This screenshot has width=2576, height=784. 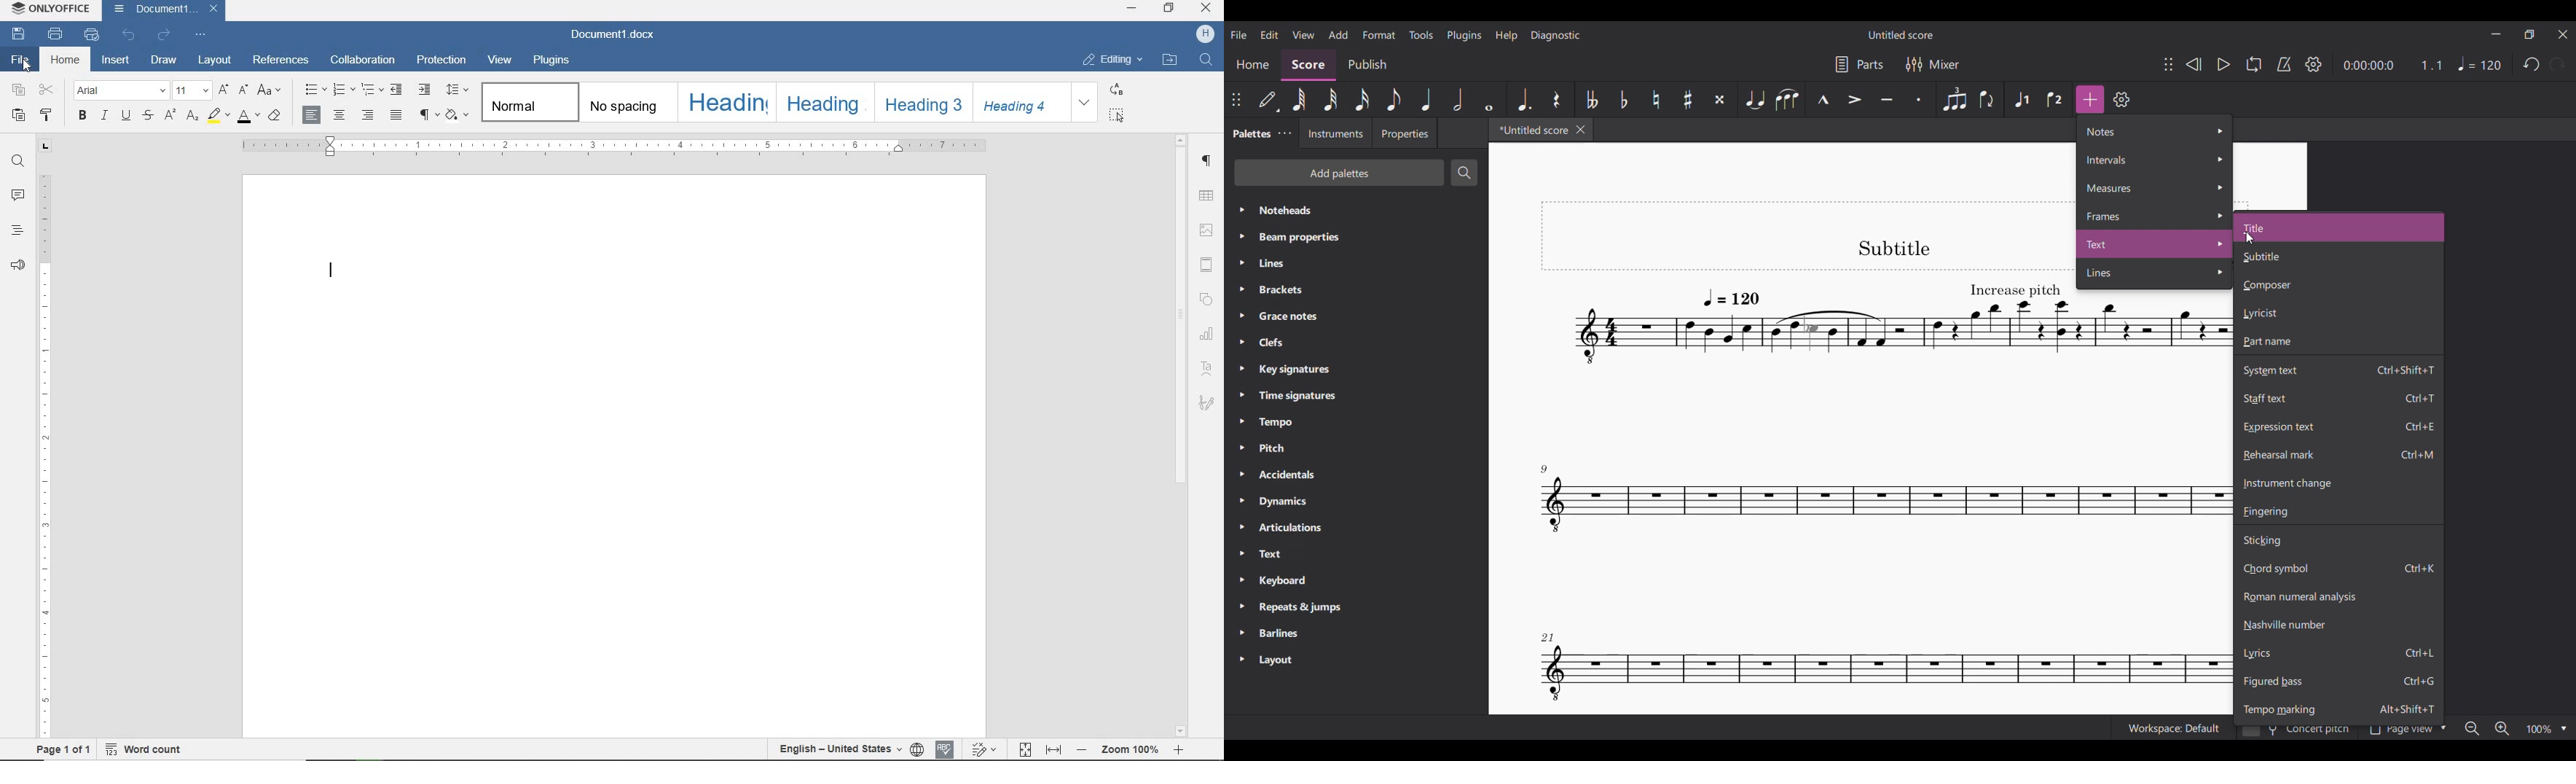 I want to click on cut, so click(x=47, y=90).